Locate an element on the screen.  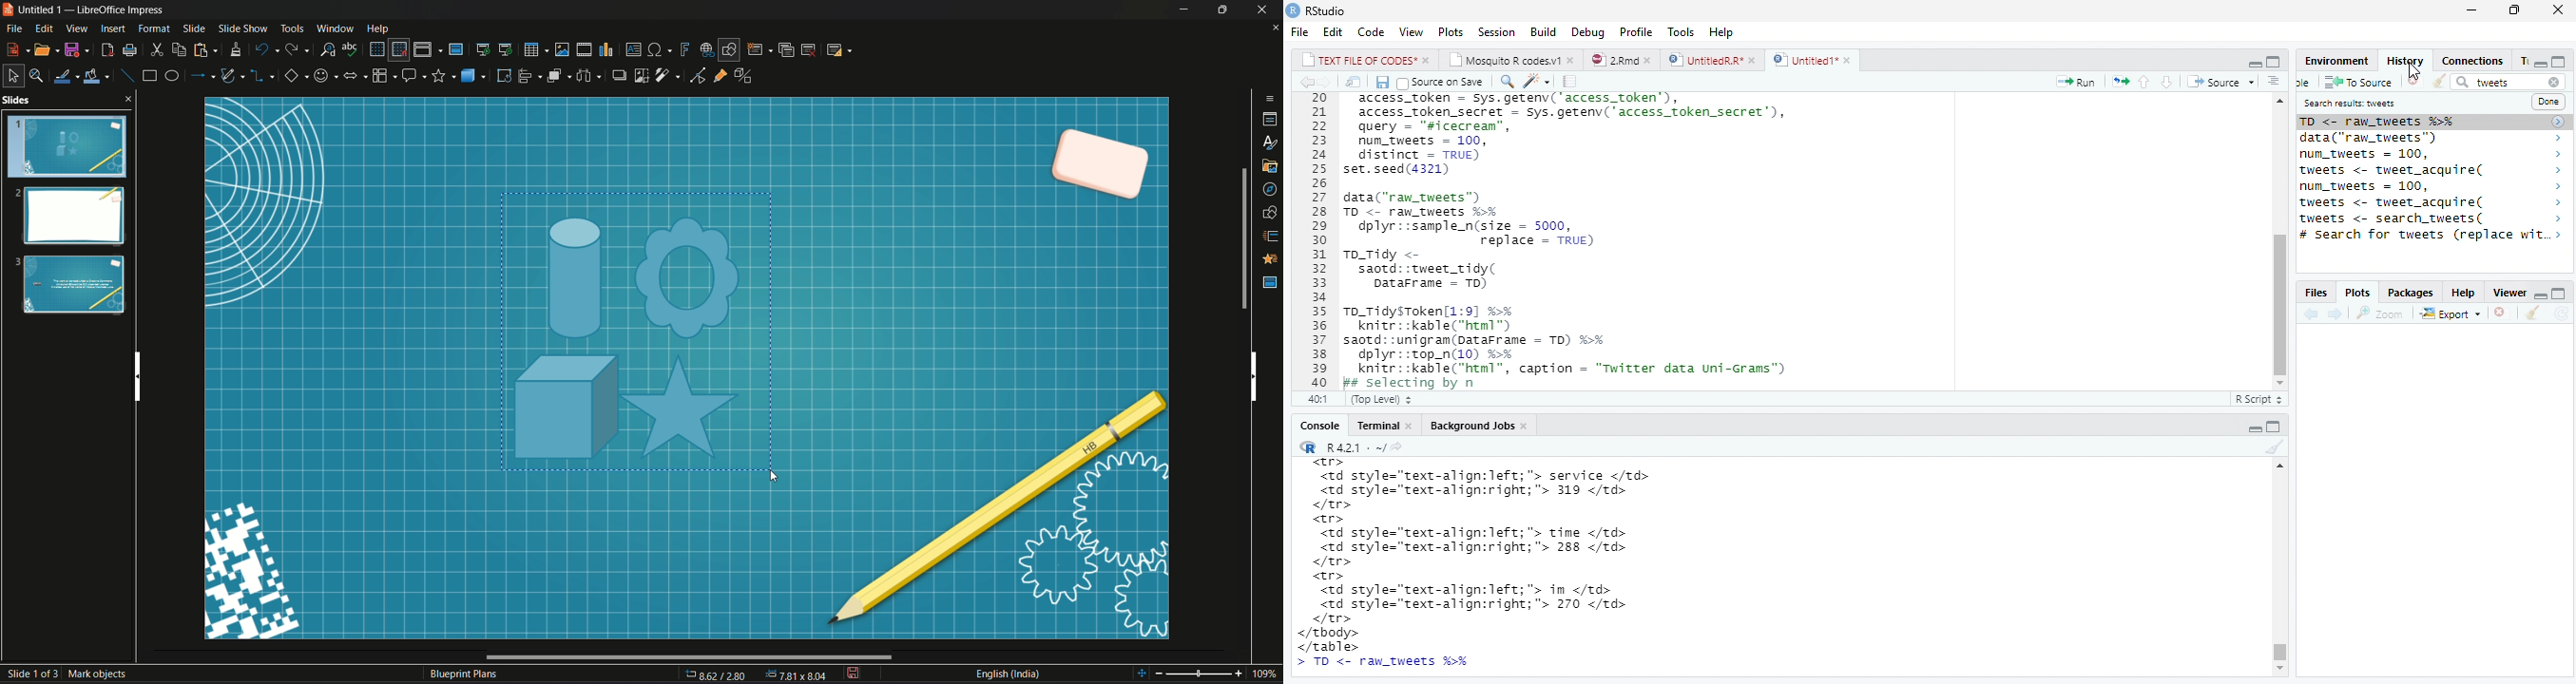
3D objects is located at coordinates (475, 75).